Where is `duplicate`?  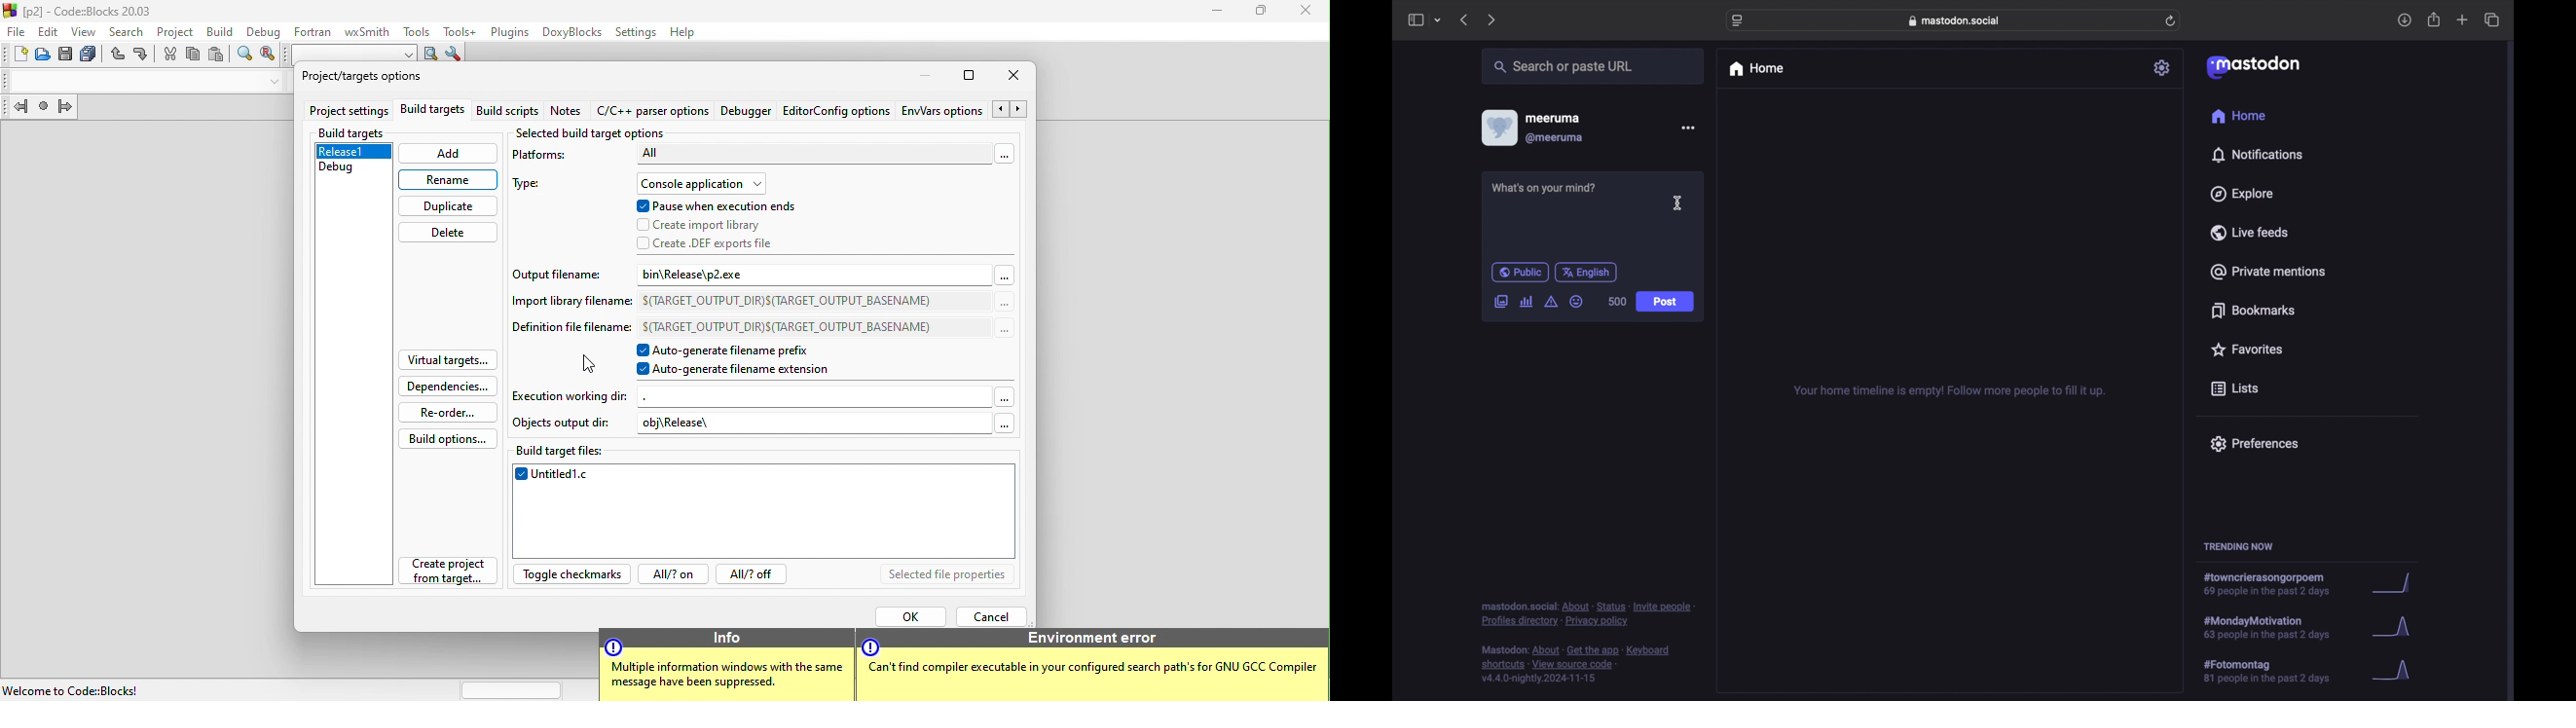
duplicate is located at coordinates (449, 207).